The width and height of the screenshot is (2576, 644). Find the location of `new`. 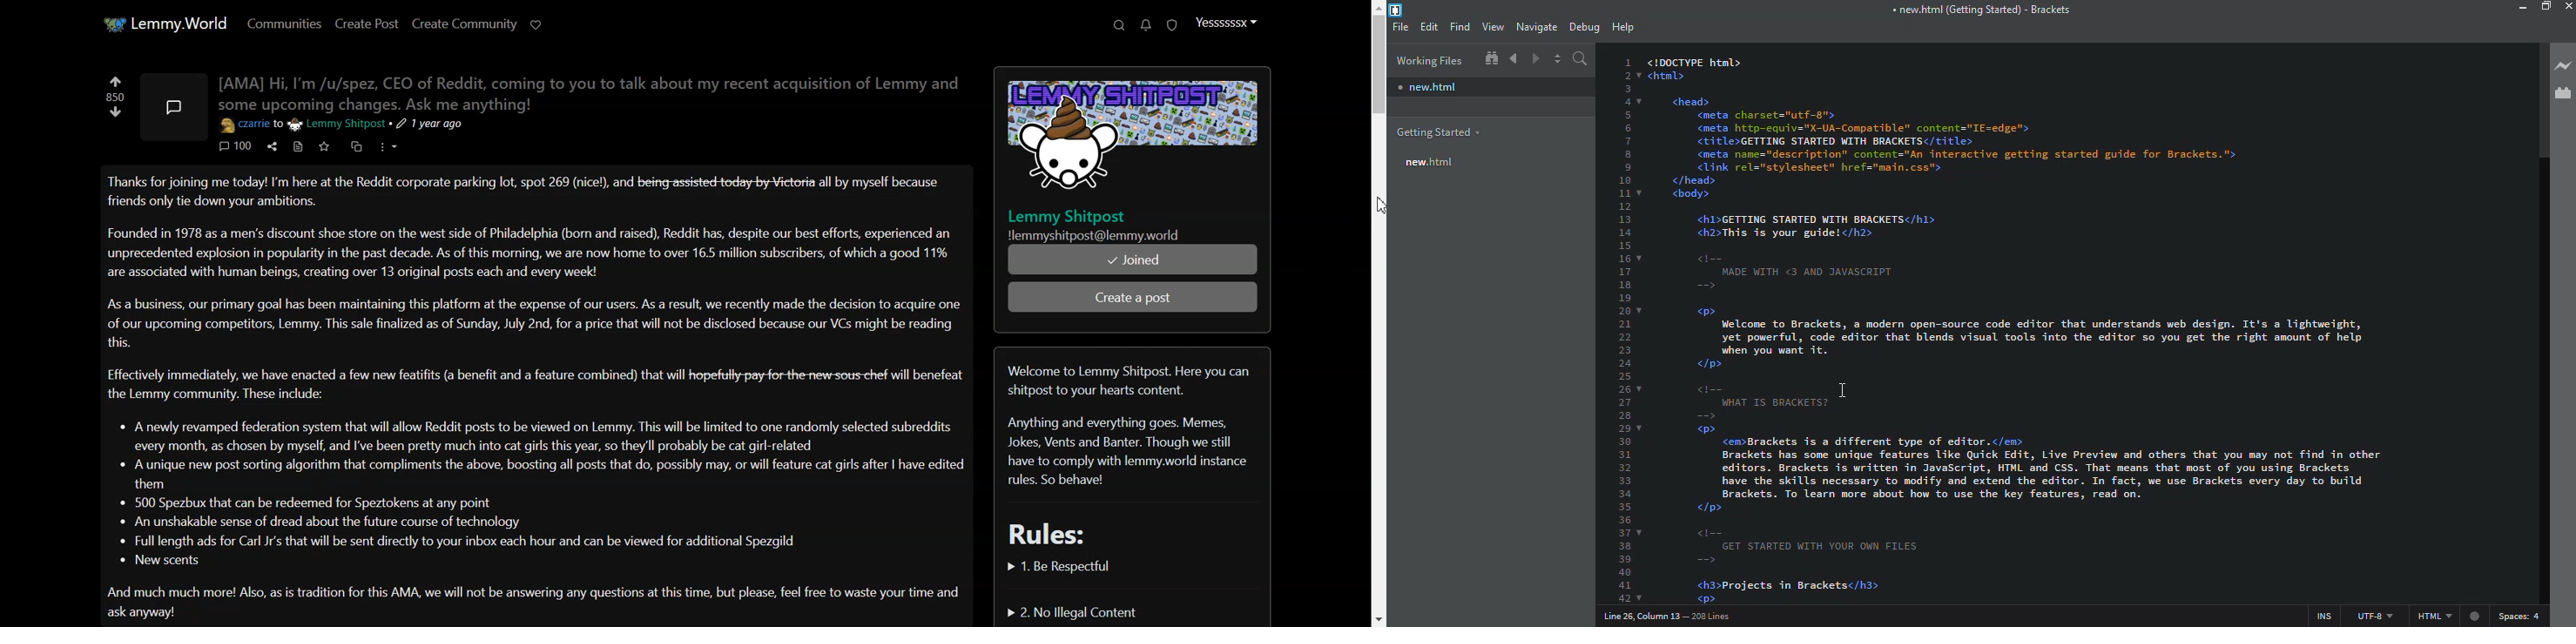

new is located at coordinates (1428, 163).